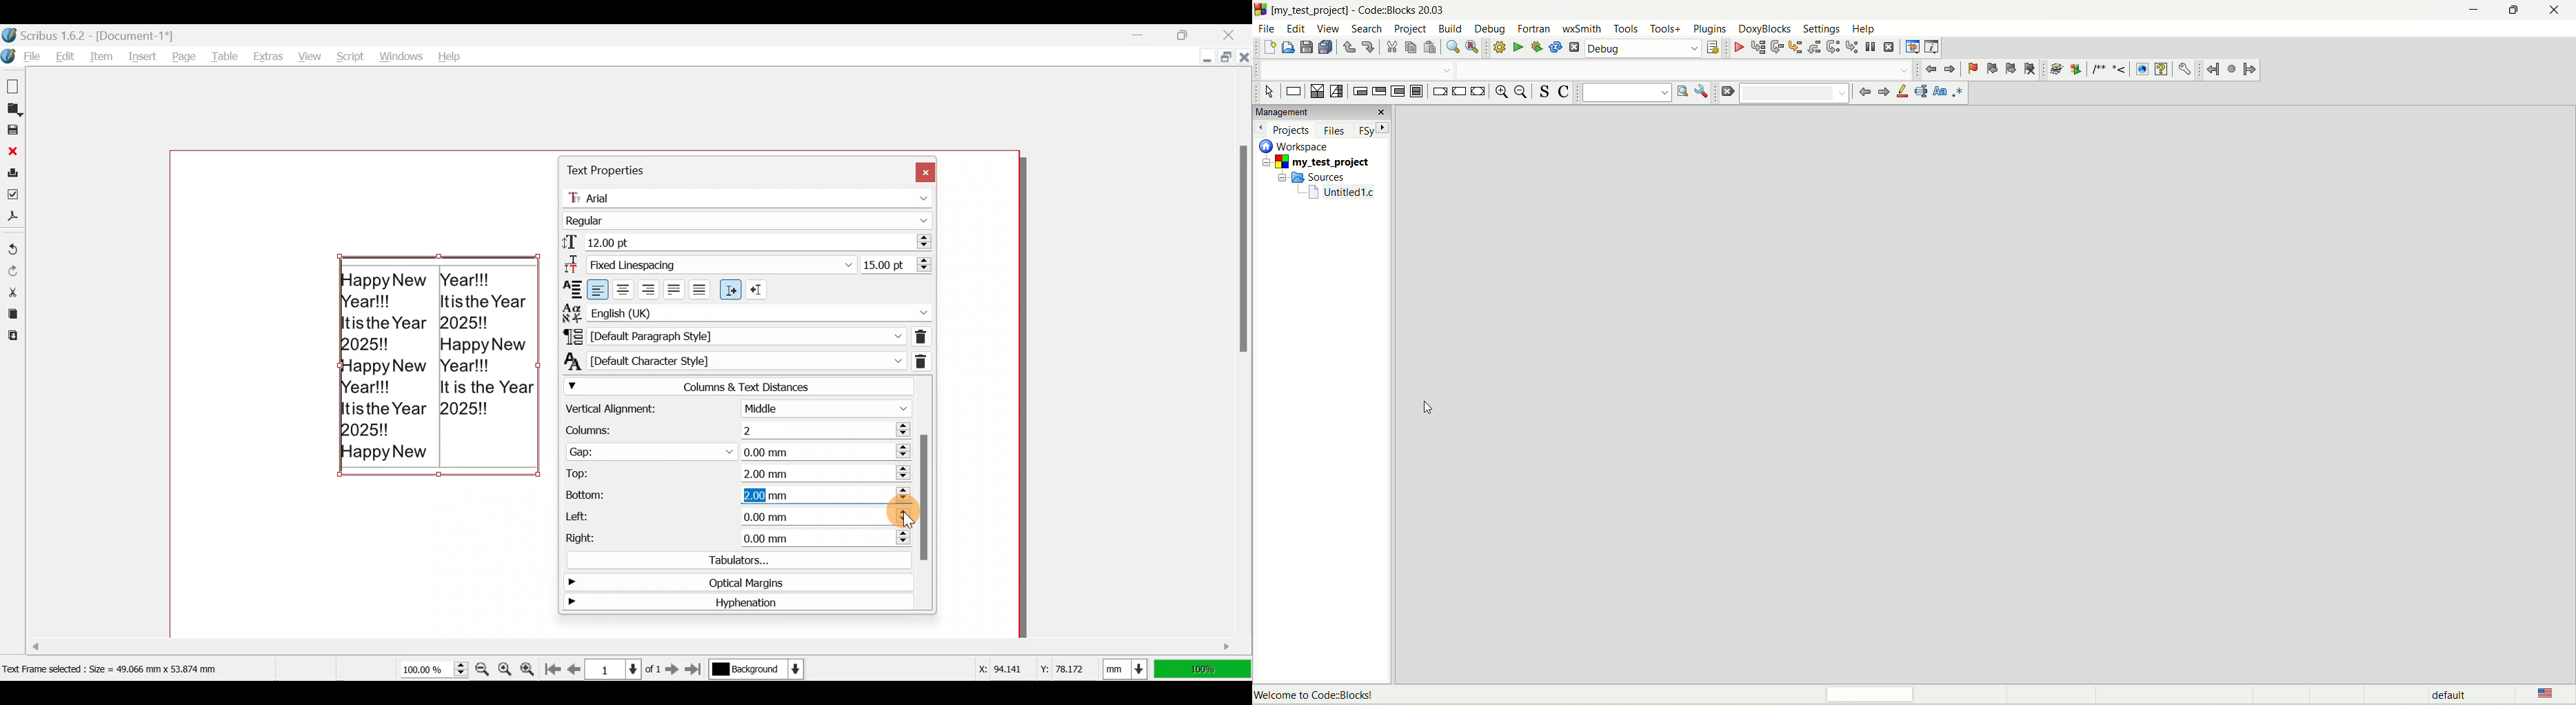 The image size is (2576, 728). What do you see at coordinates (1206, 669) in the screenshot?
I see `100% zoom ratio` at bounding box center [1206, 669].